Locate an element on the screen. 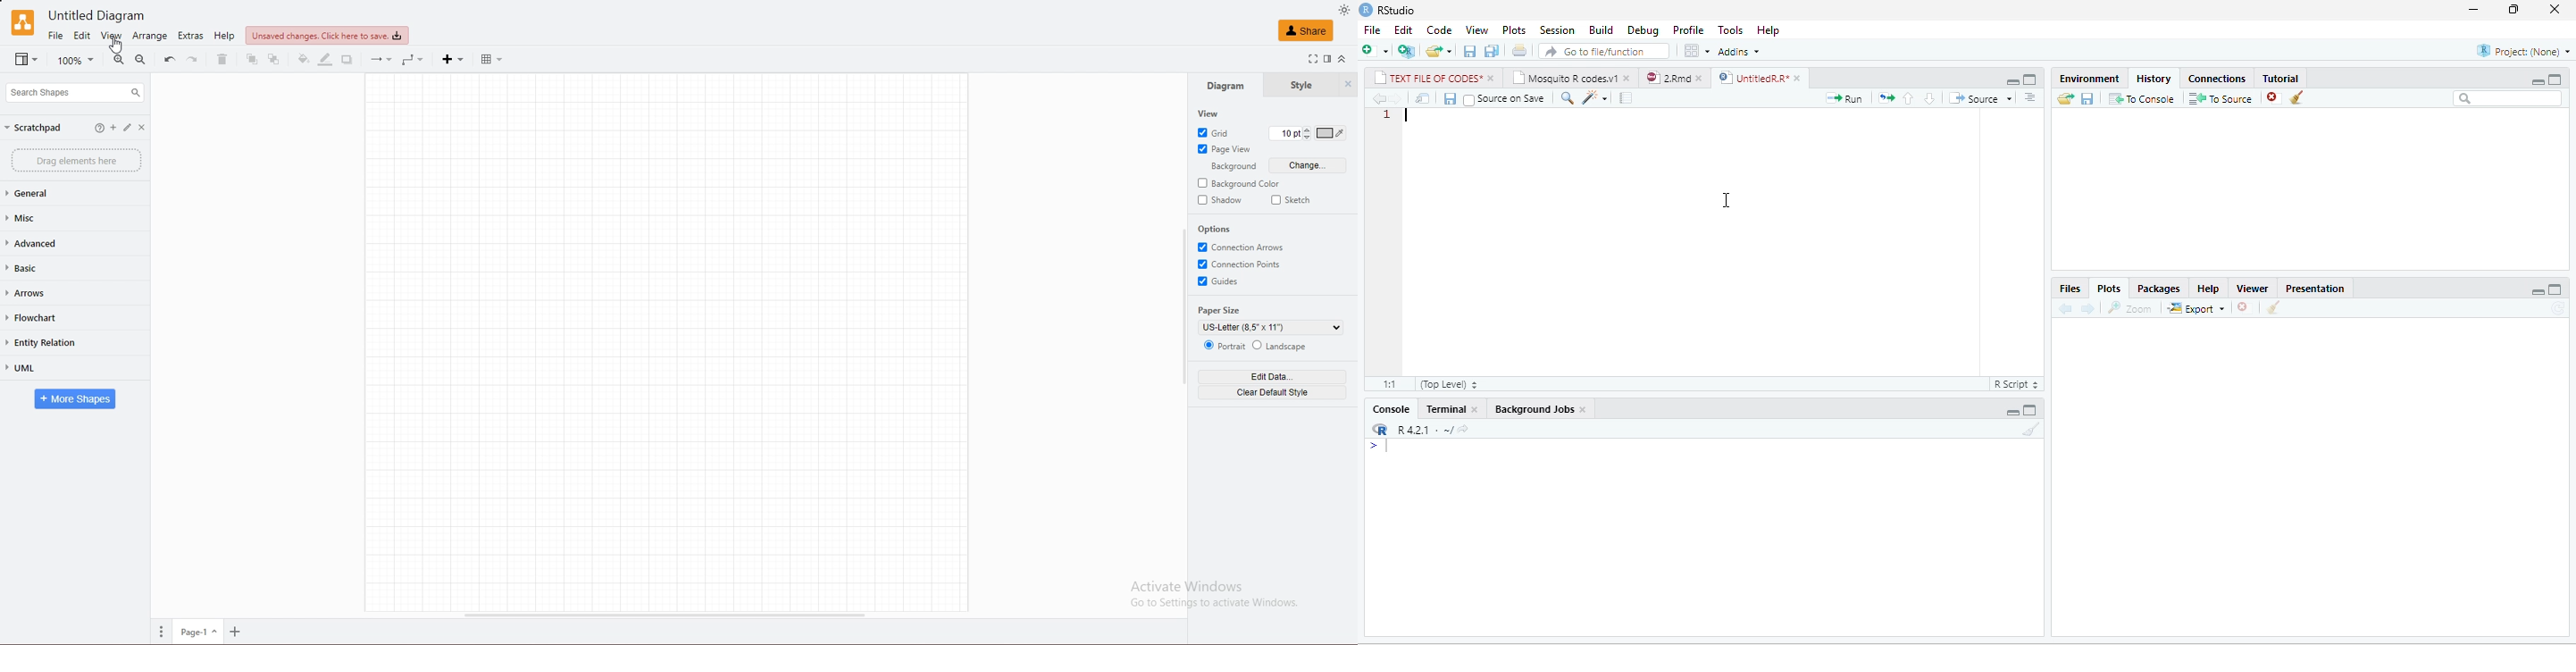 The width and height of the screenshot is (2576, 672). flowchart is located at coordinates (46, 317).